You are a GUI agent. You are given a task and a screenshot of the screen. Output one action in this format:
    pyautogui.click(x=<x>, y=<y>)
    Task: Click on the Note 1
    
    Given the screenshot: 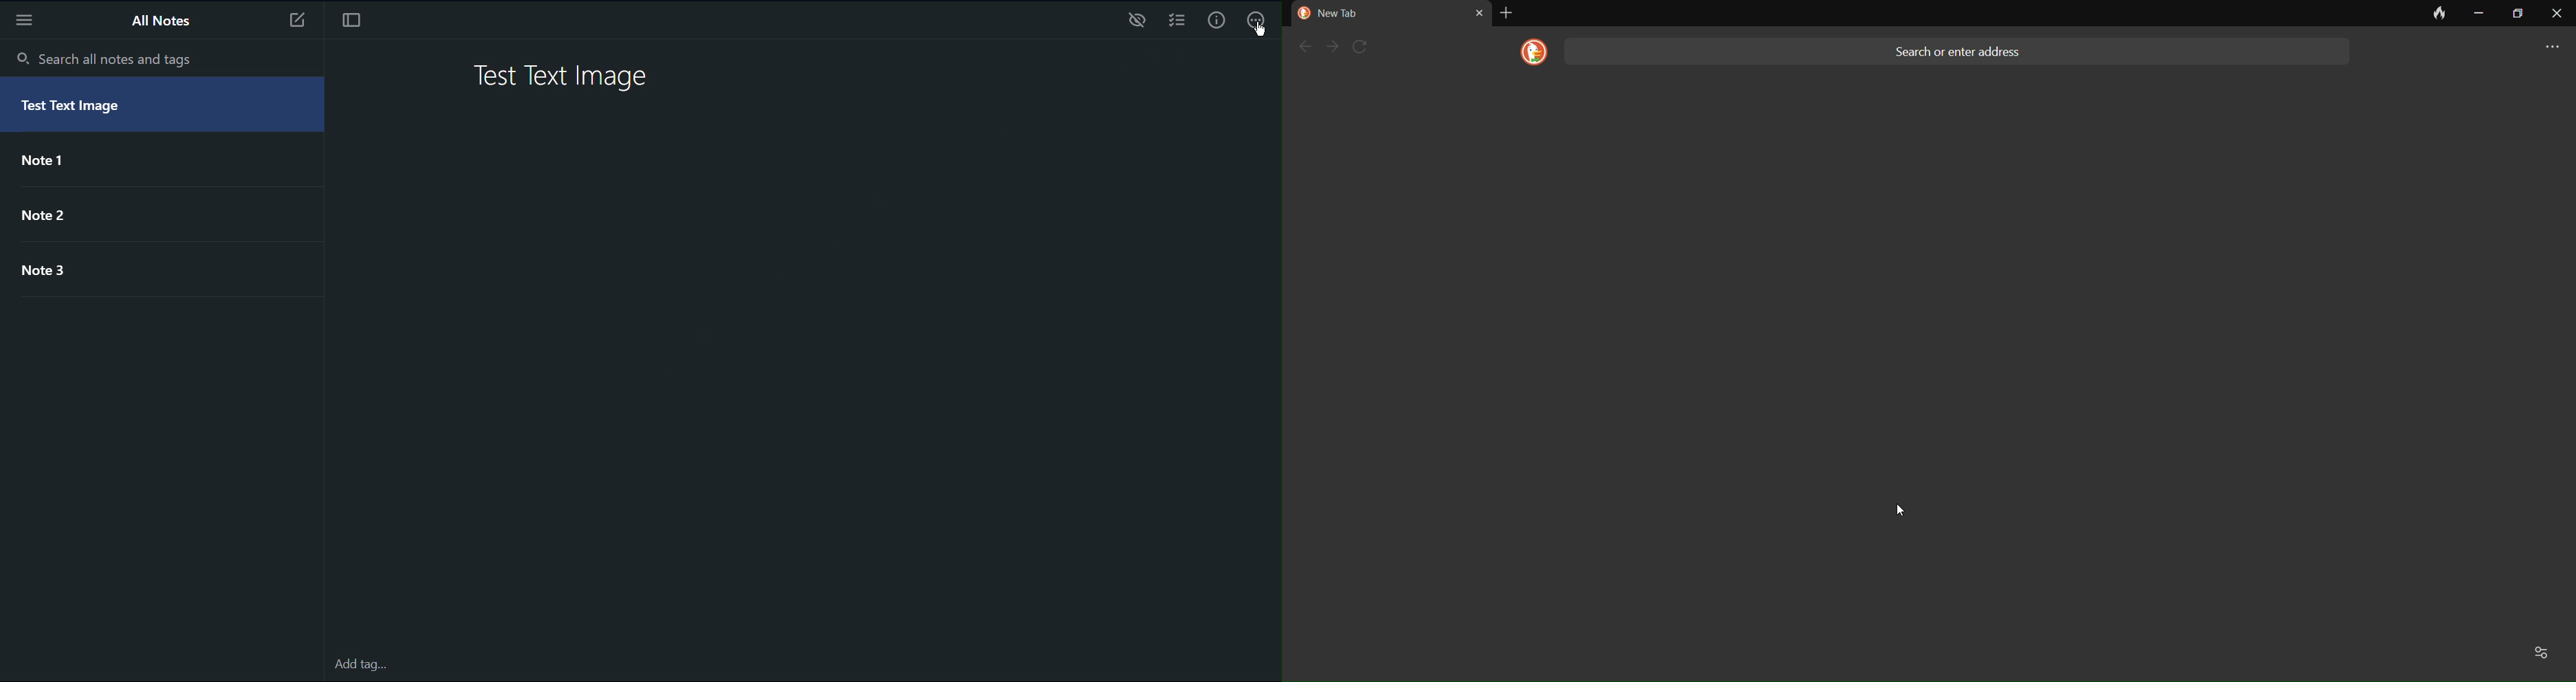 What is the action you would take?
    pyautogui.click(x=62, y=162)
    